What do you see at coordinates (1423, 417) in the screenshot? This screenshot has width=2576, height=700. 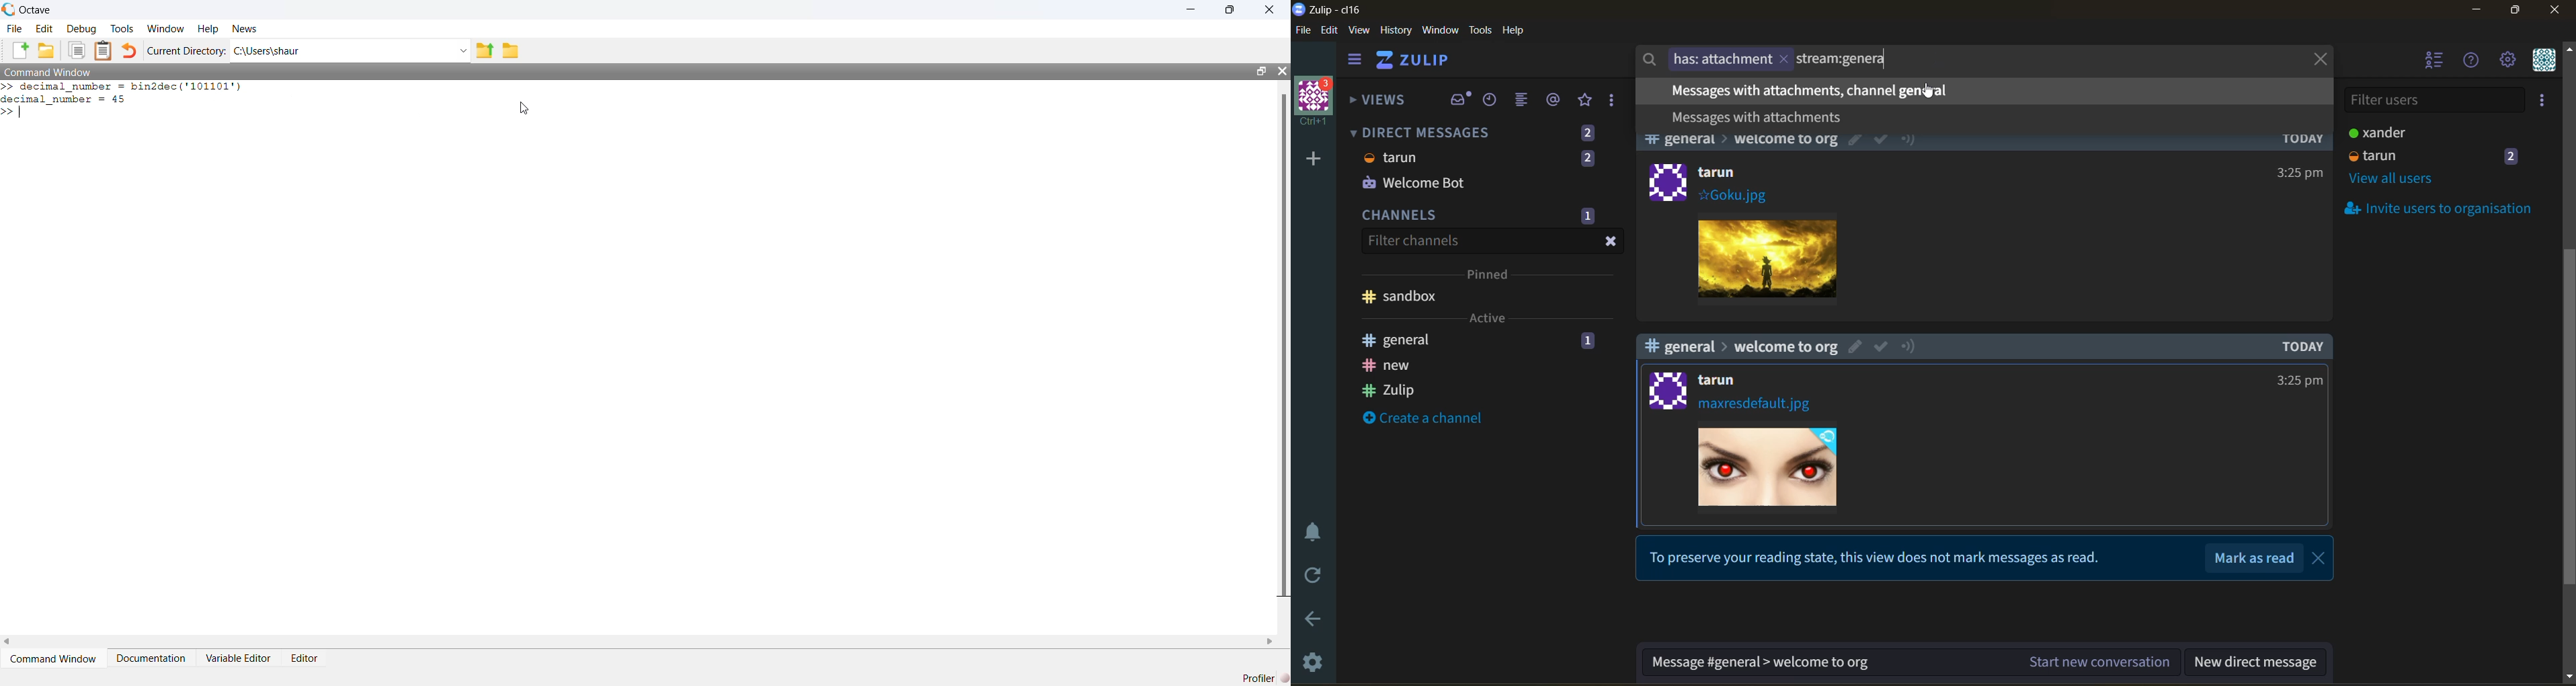 I see `create a channel` at bounding box center [1423, 417].